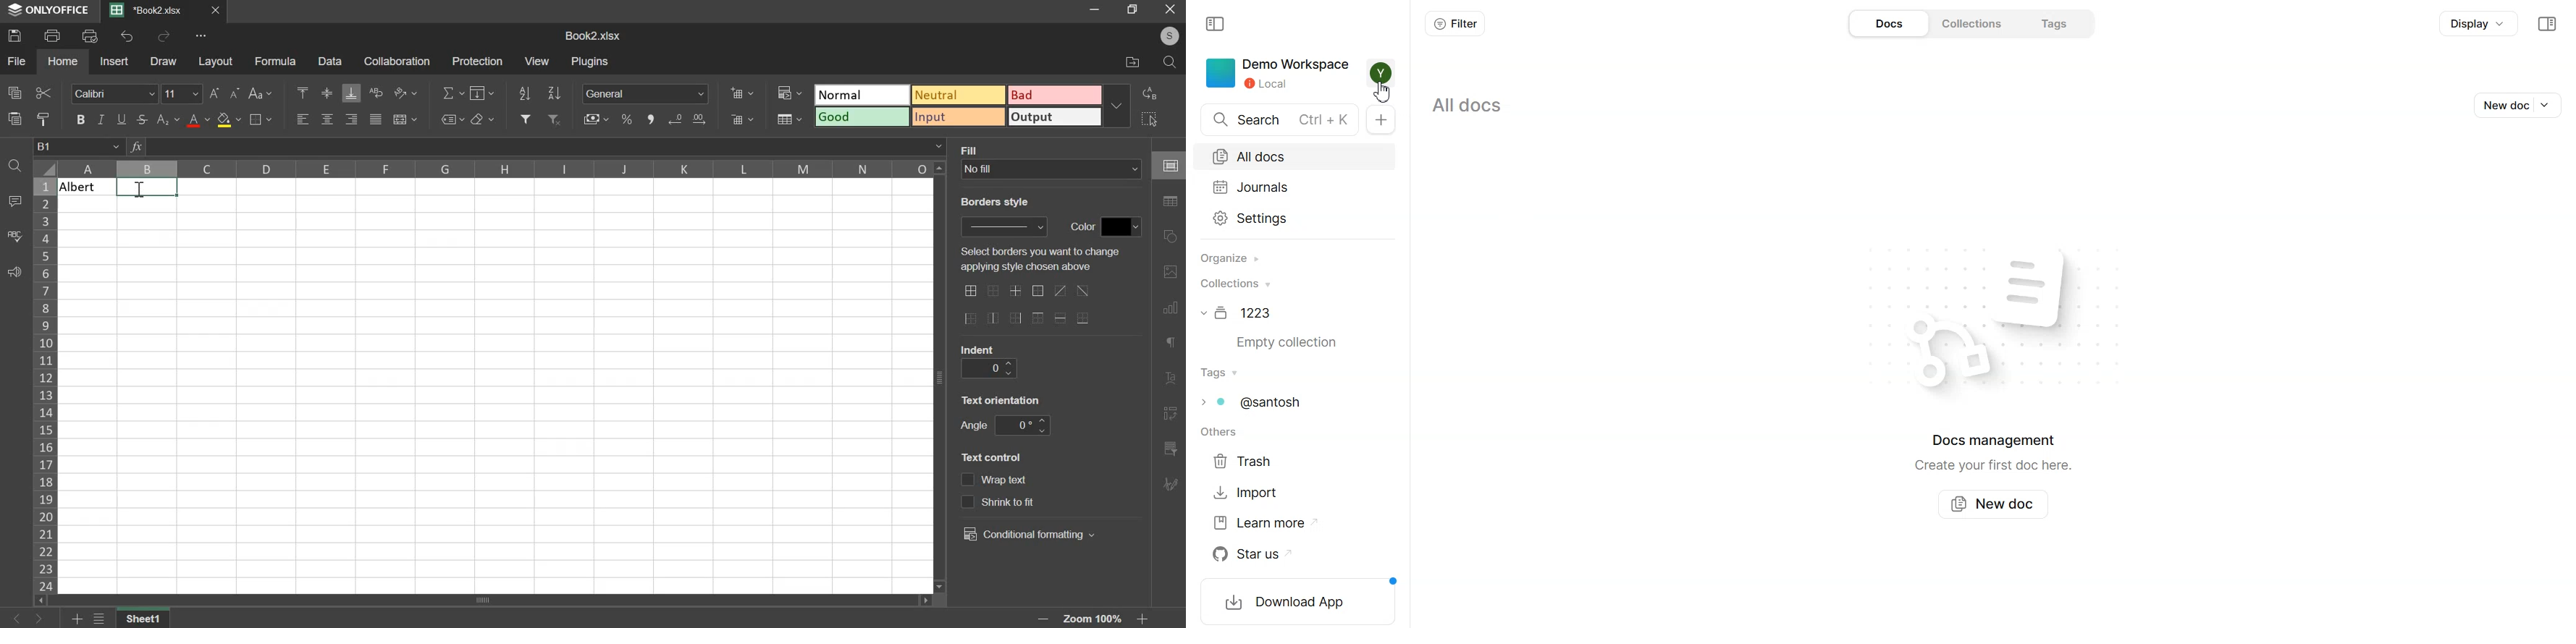 This screenshot has width=2576, height=644. Describe the element at coordinates (555, 119) in the screenshot. I see `remove filter` at that location.